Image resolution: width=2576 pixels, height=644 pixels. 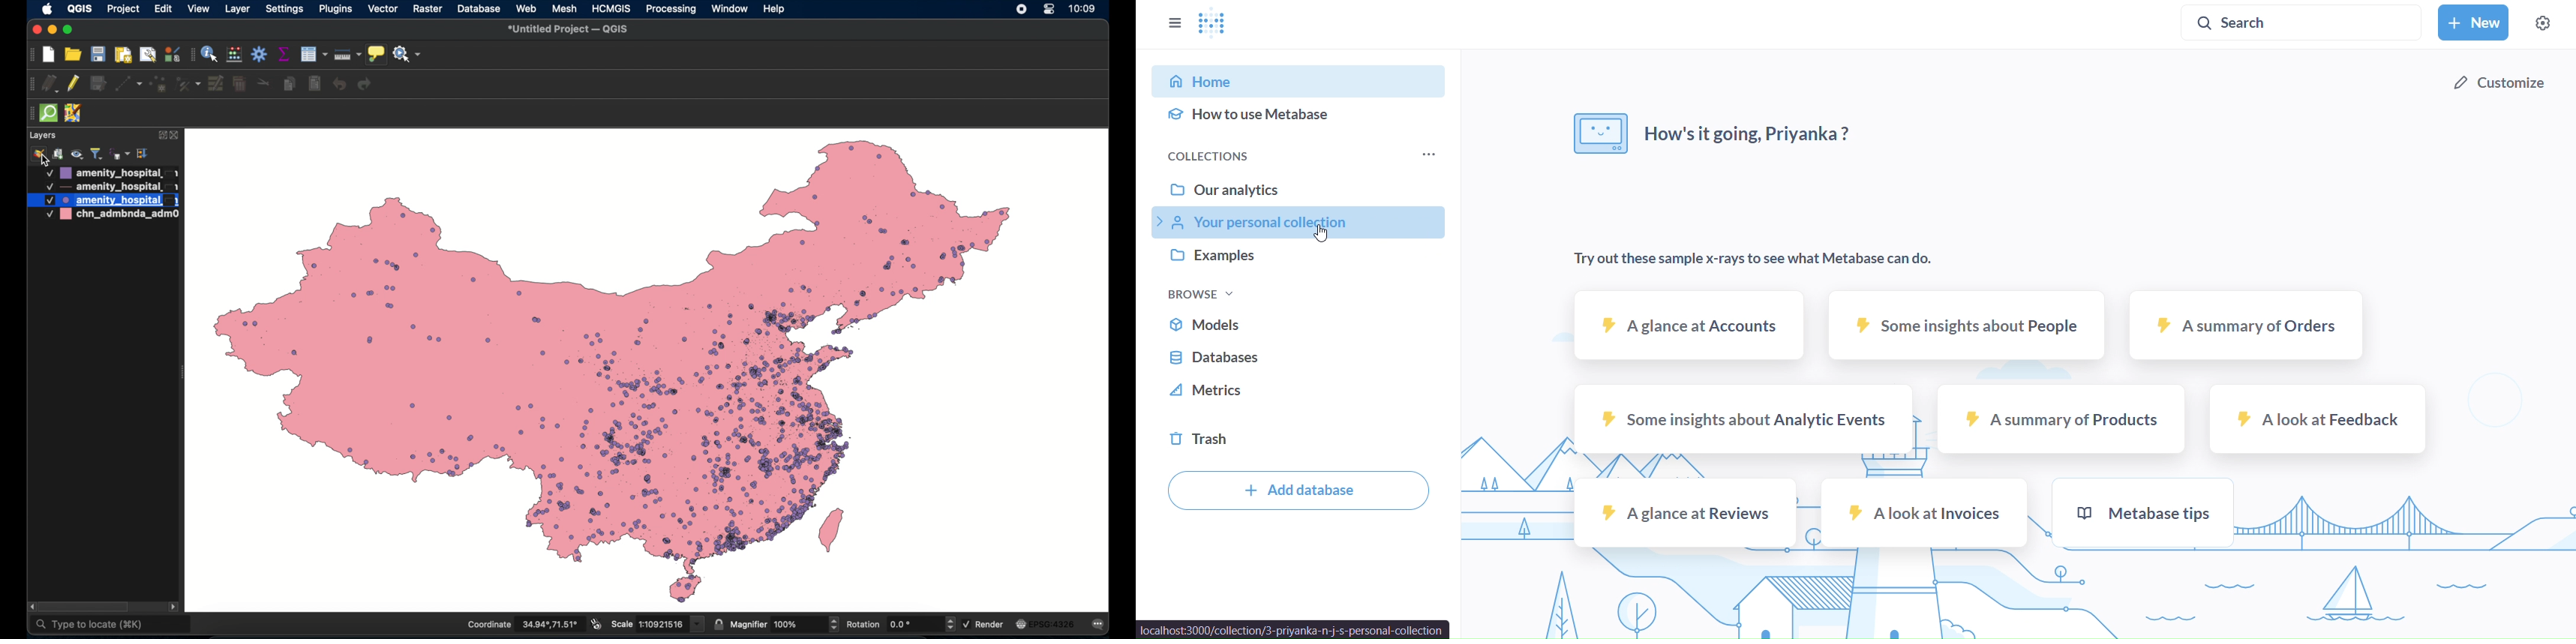 What do you see at coordinates (776, 9) in the screenshot?
I see `help` at bounding box center [776, 9].